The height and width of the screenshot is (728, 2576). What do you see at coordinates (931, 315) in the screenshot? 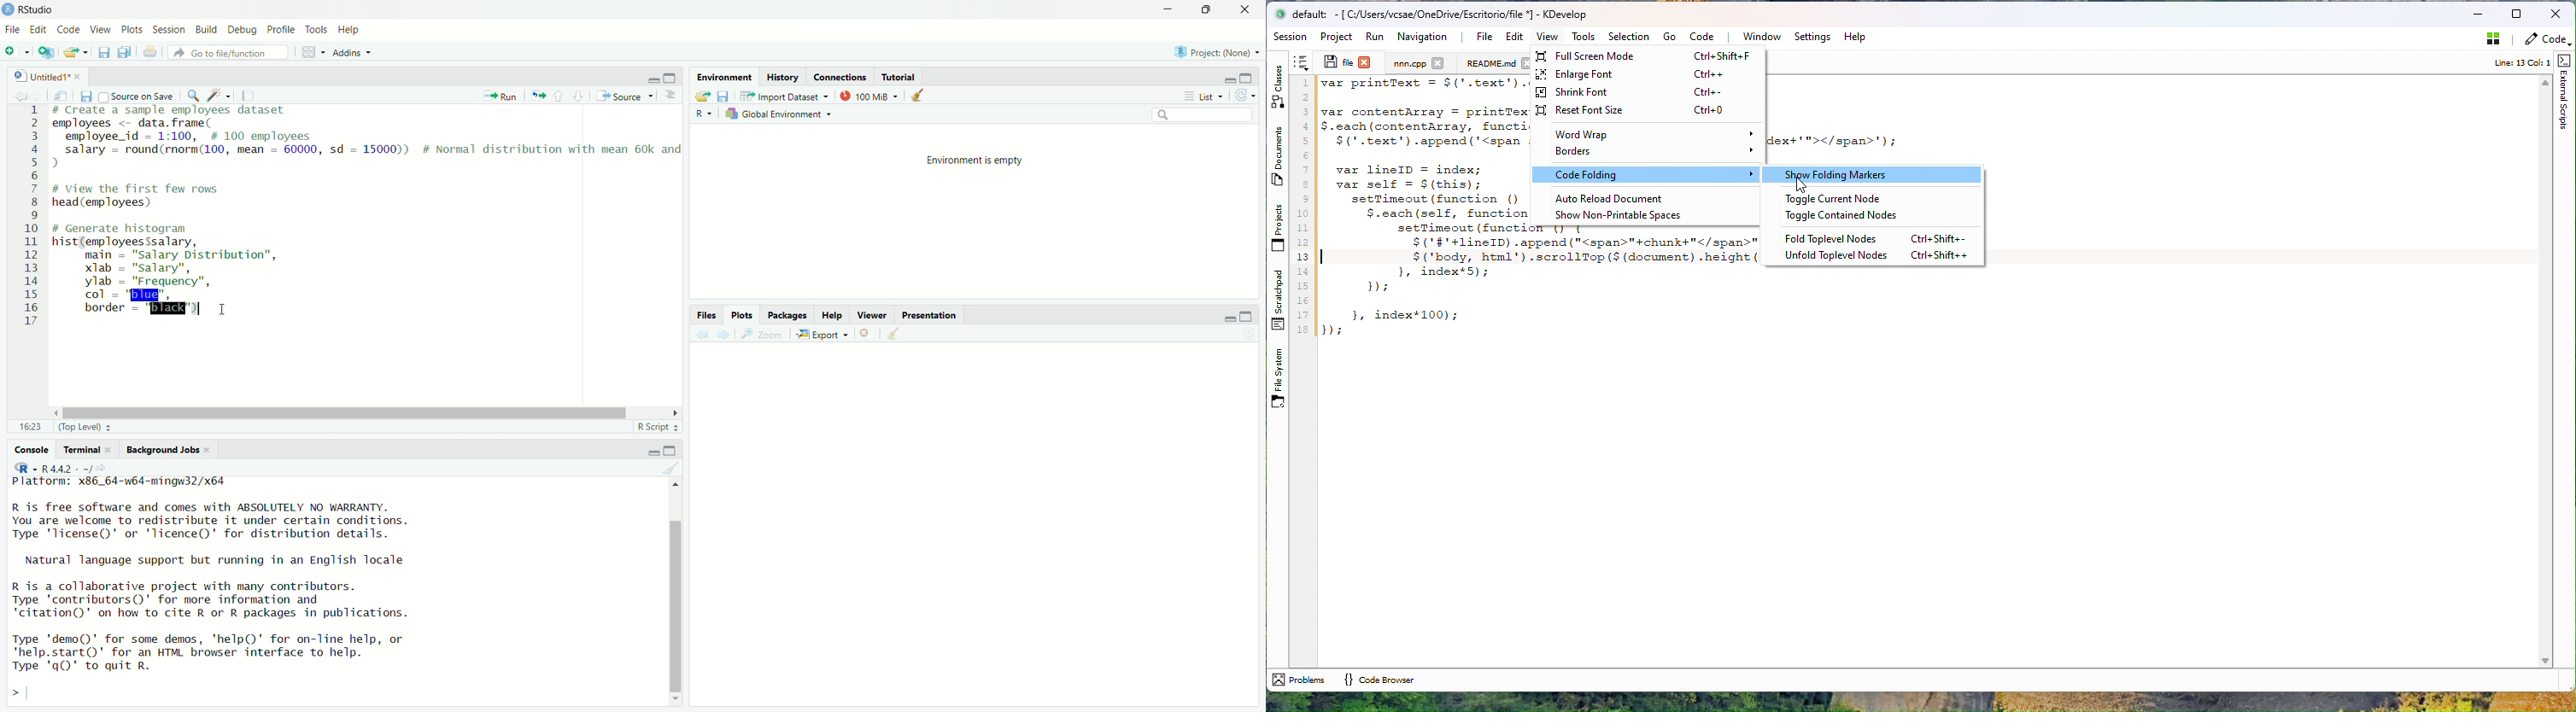
I see `Presentation` at bounding box center [931, 315].